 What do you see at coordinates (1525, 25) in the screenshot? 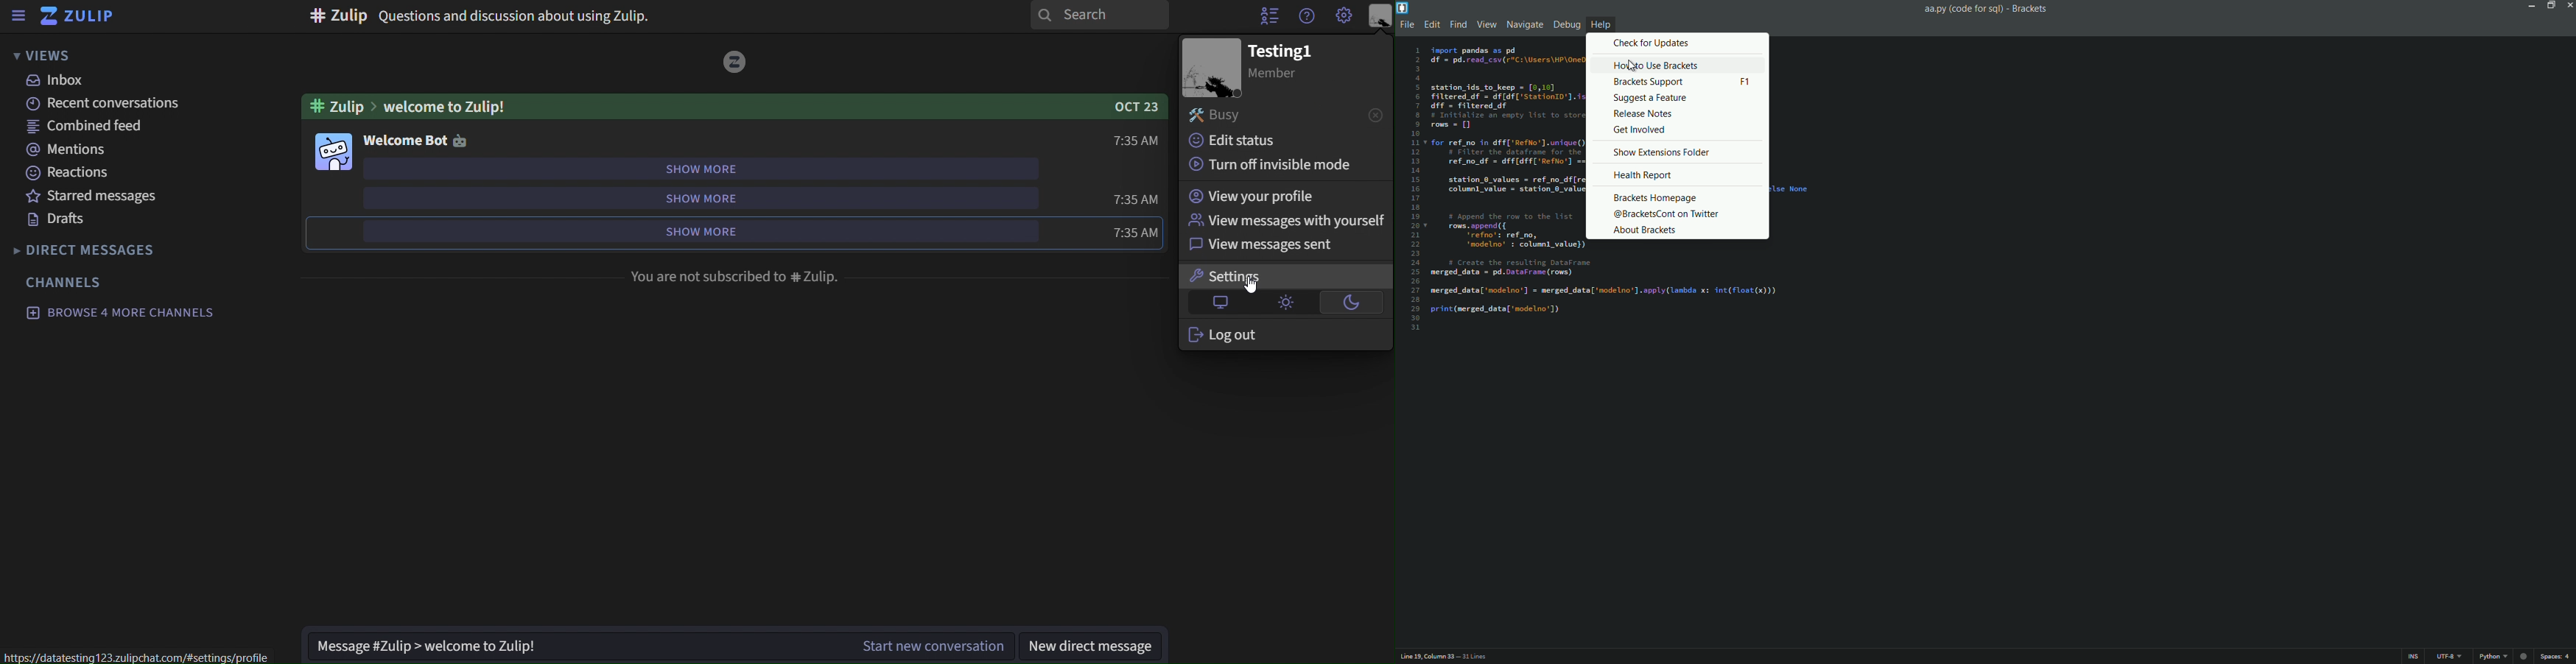
I see `navigate menu` at bounding box center [1525, 25].